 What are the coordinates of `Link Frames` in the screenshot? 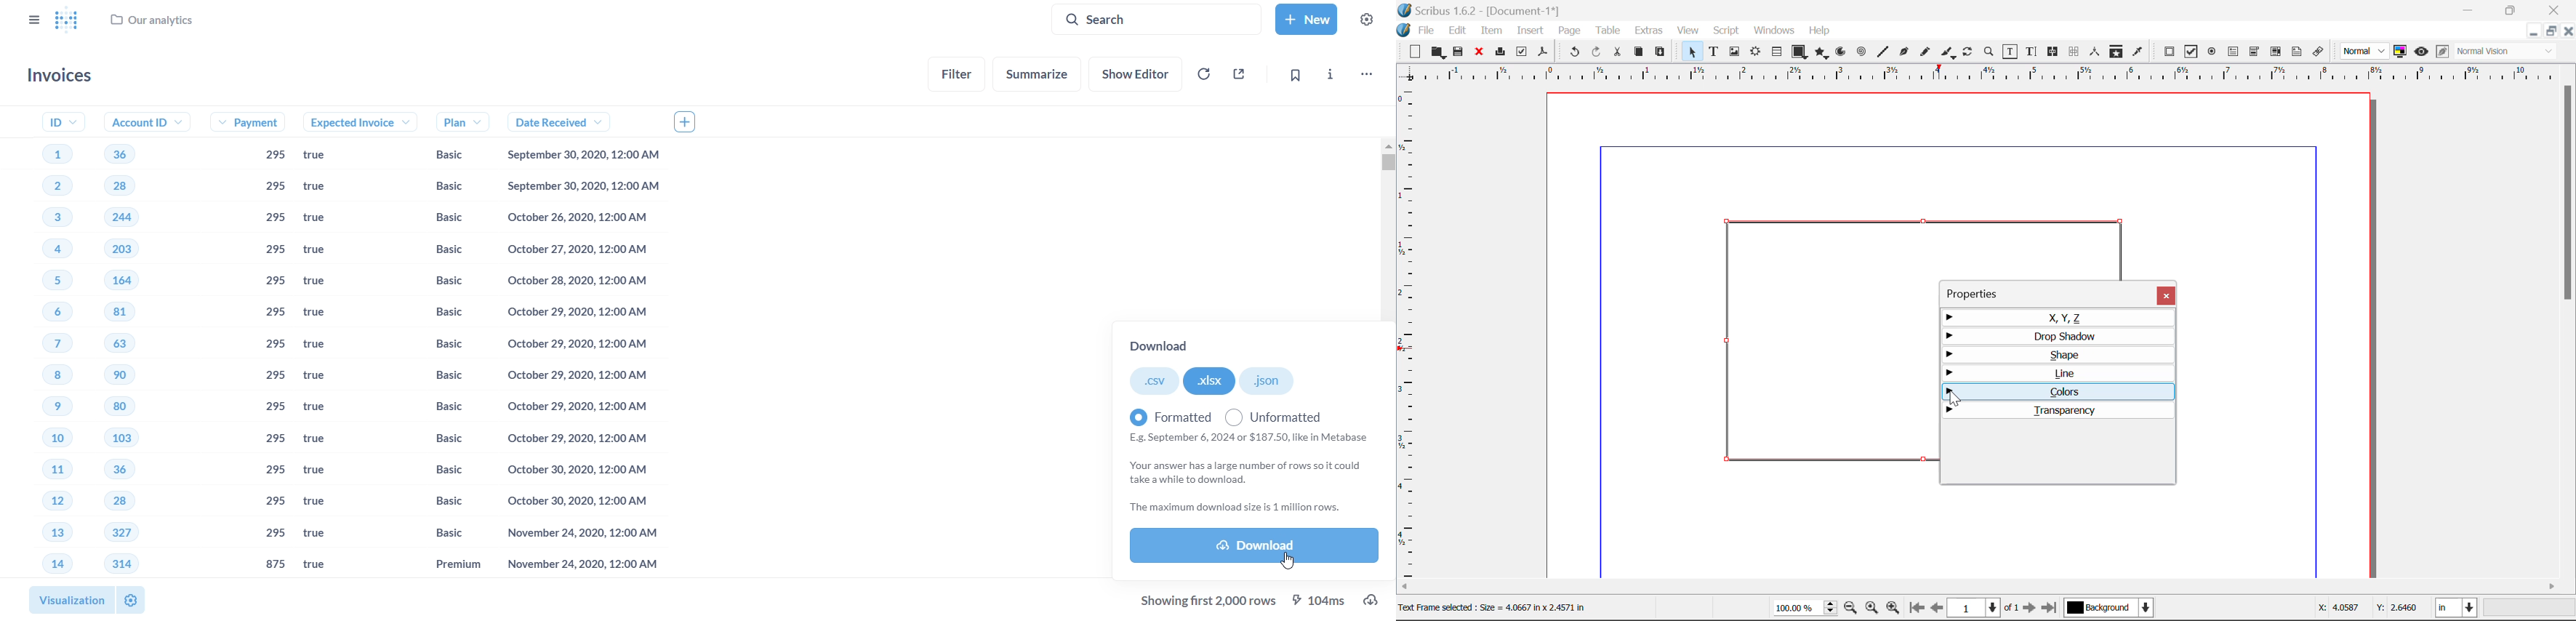 It's located at (2053, 52).